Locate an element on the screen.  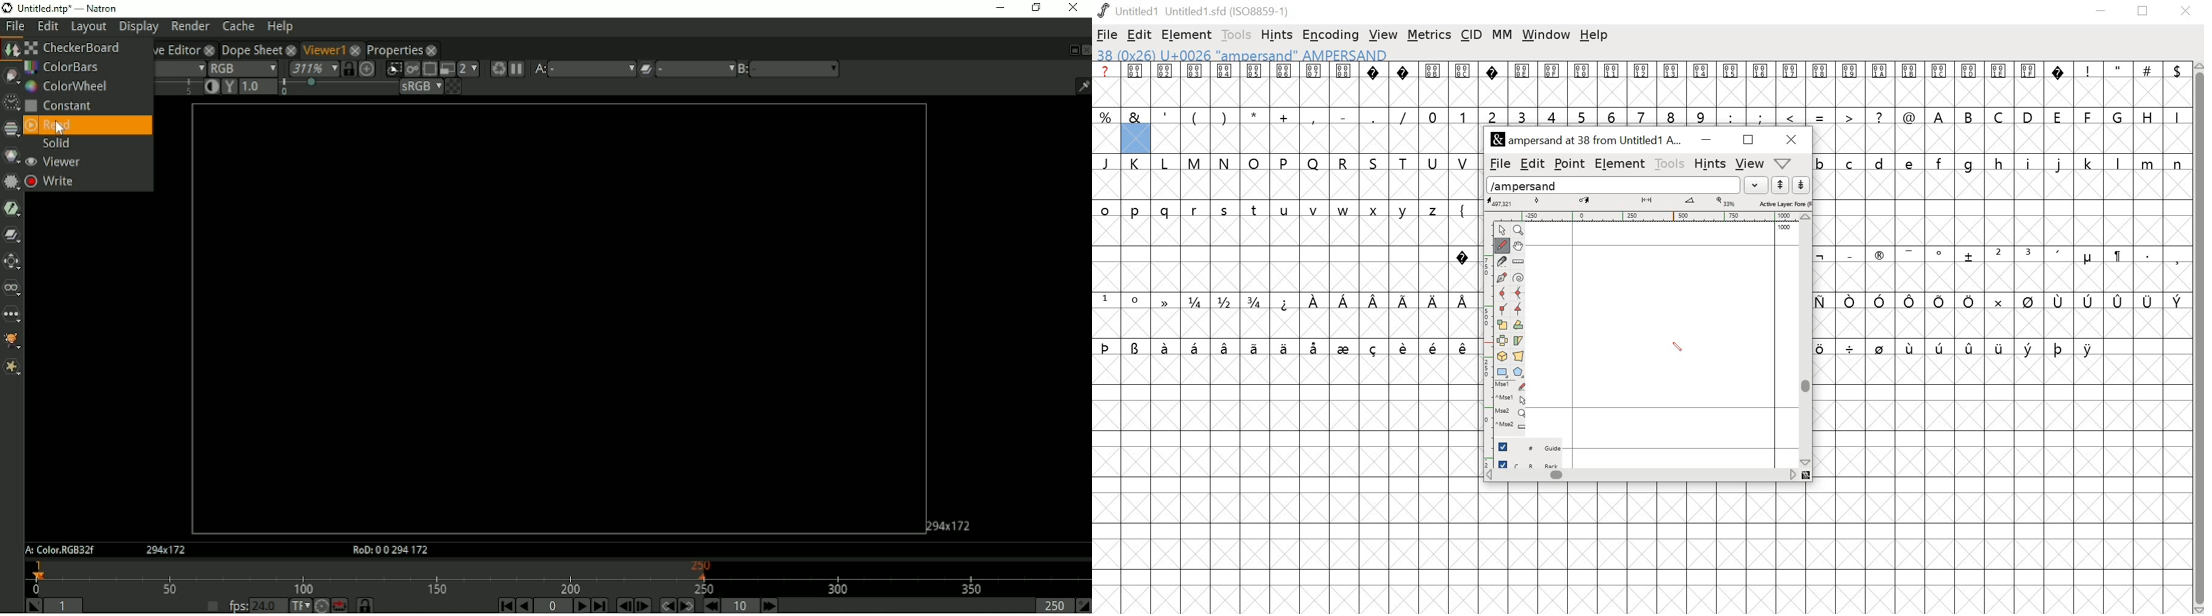
symbol is located at coordinates (1826, 347).